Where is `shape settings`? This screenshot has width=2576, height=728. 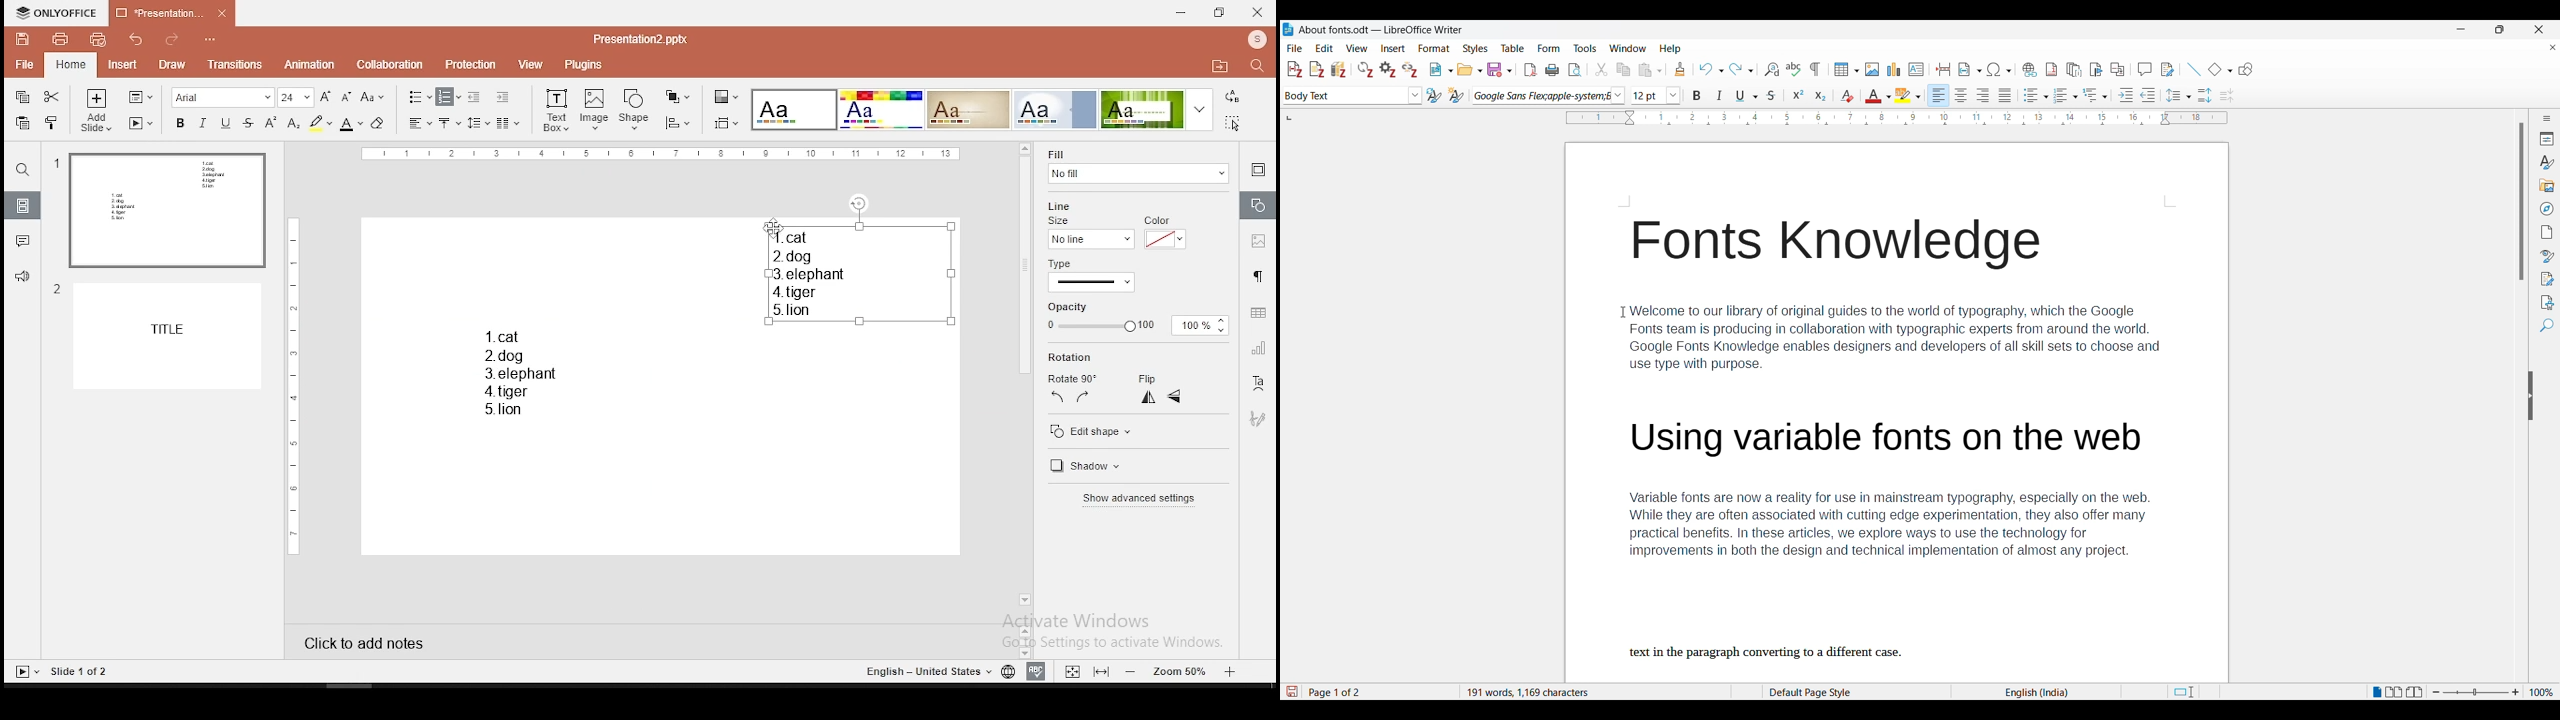
shape settings is located at coordinates (1256, 204).